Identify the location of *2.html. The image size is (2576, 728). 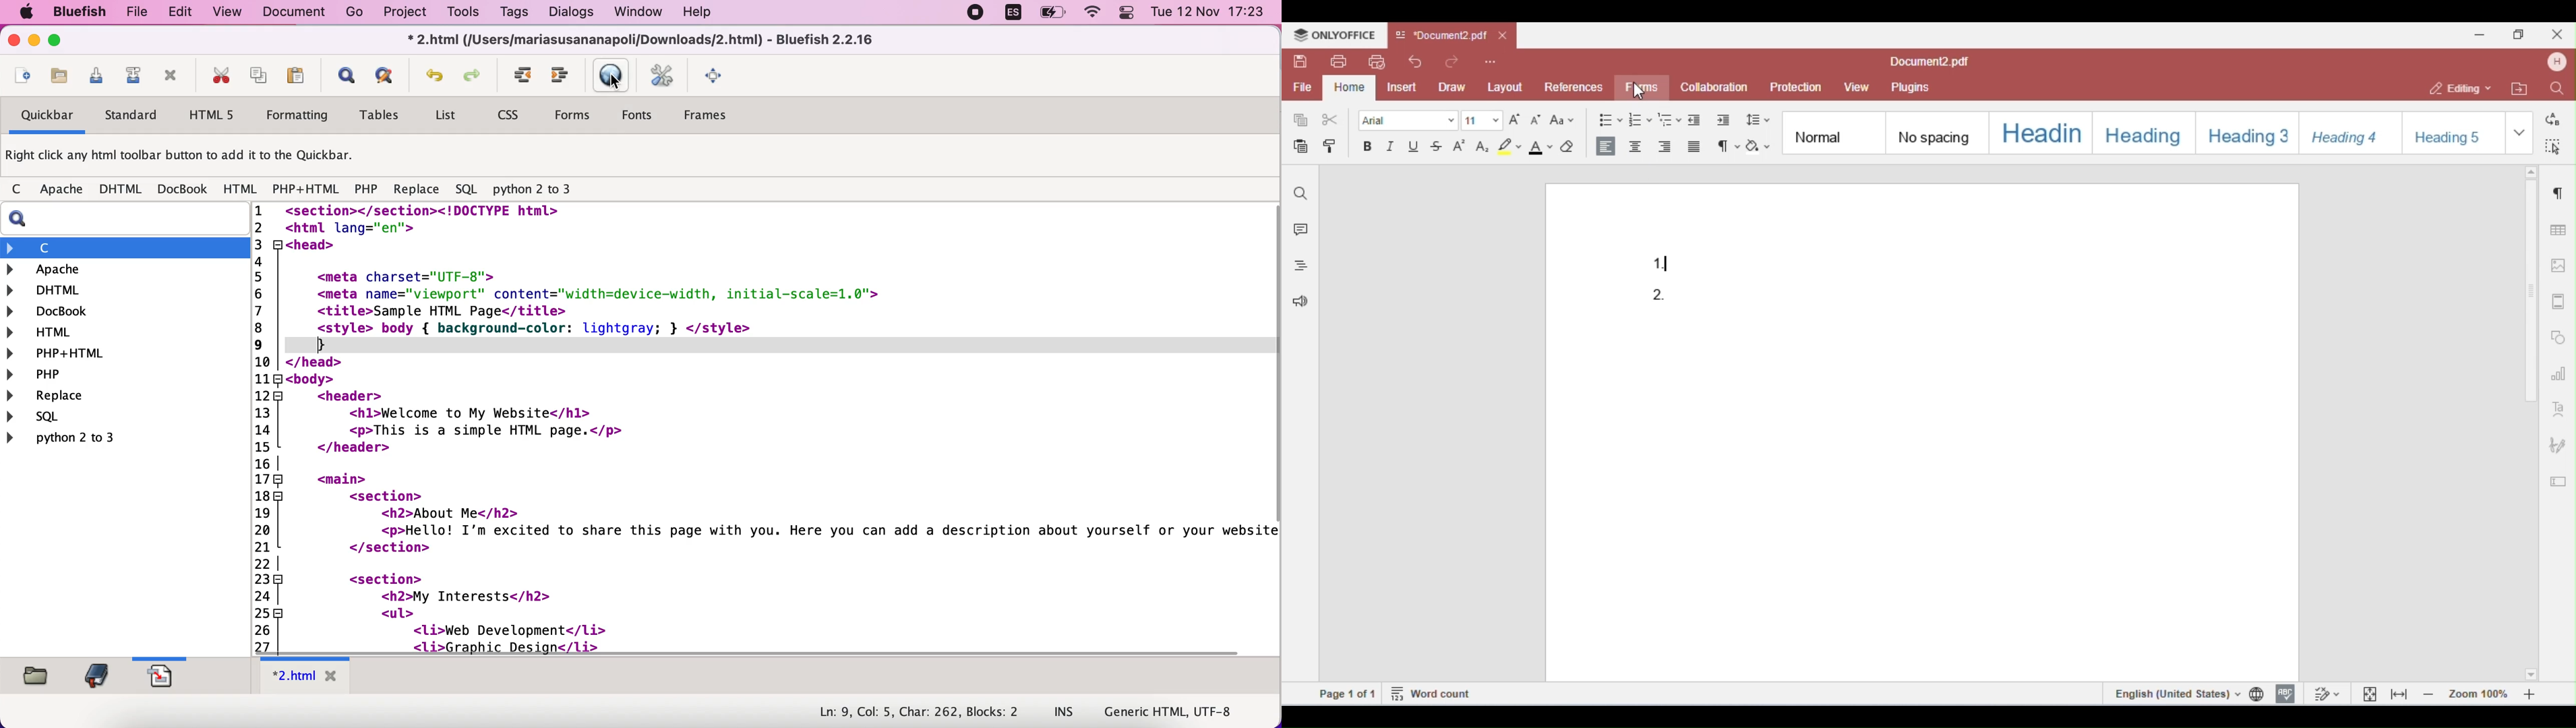
(307, 675).